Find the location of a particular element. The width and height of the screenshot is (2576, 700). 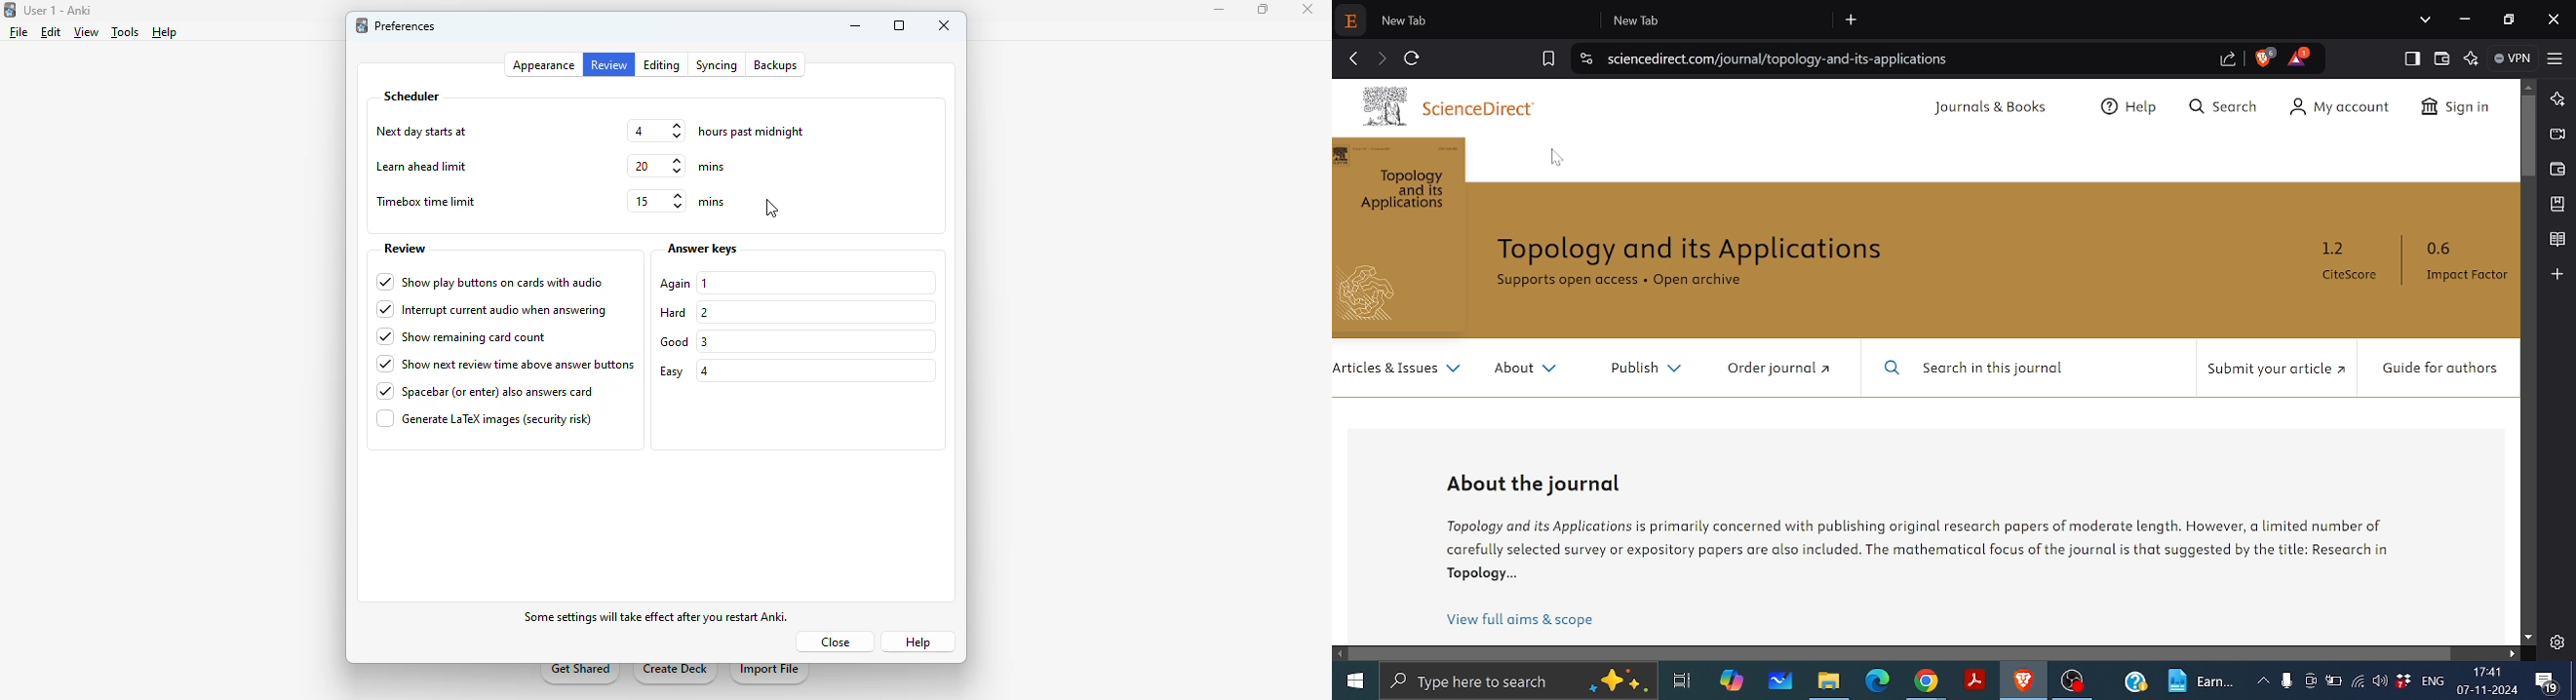

minimize is located at coordinates (1221, 10).